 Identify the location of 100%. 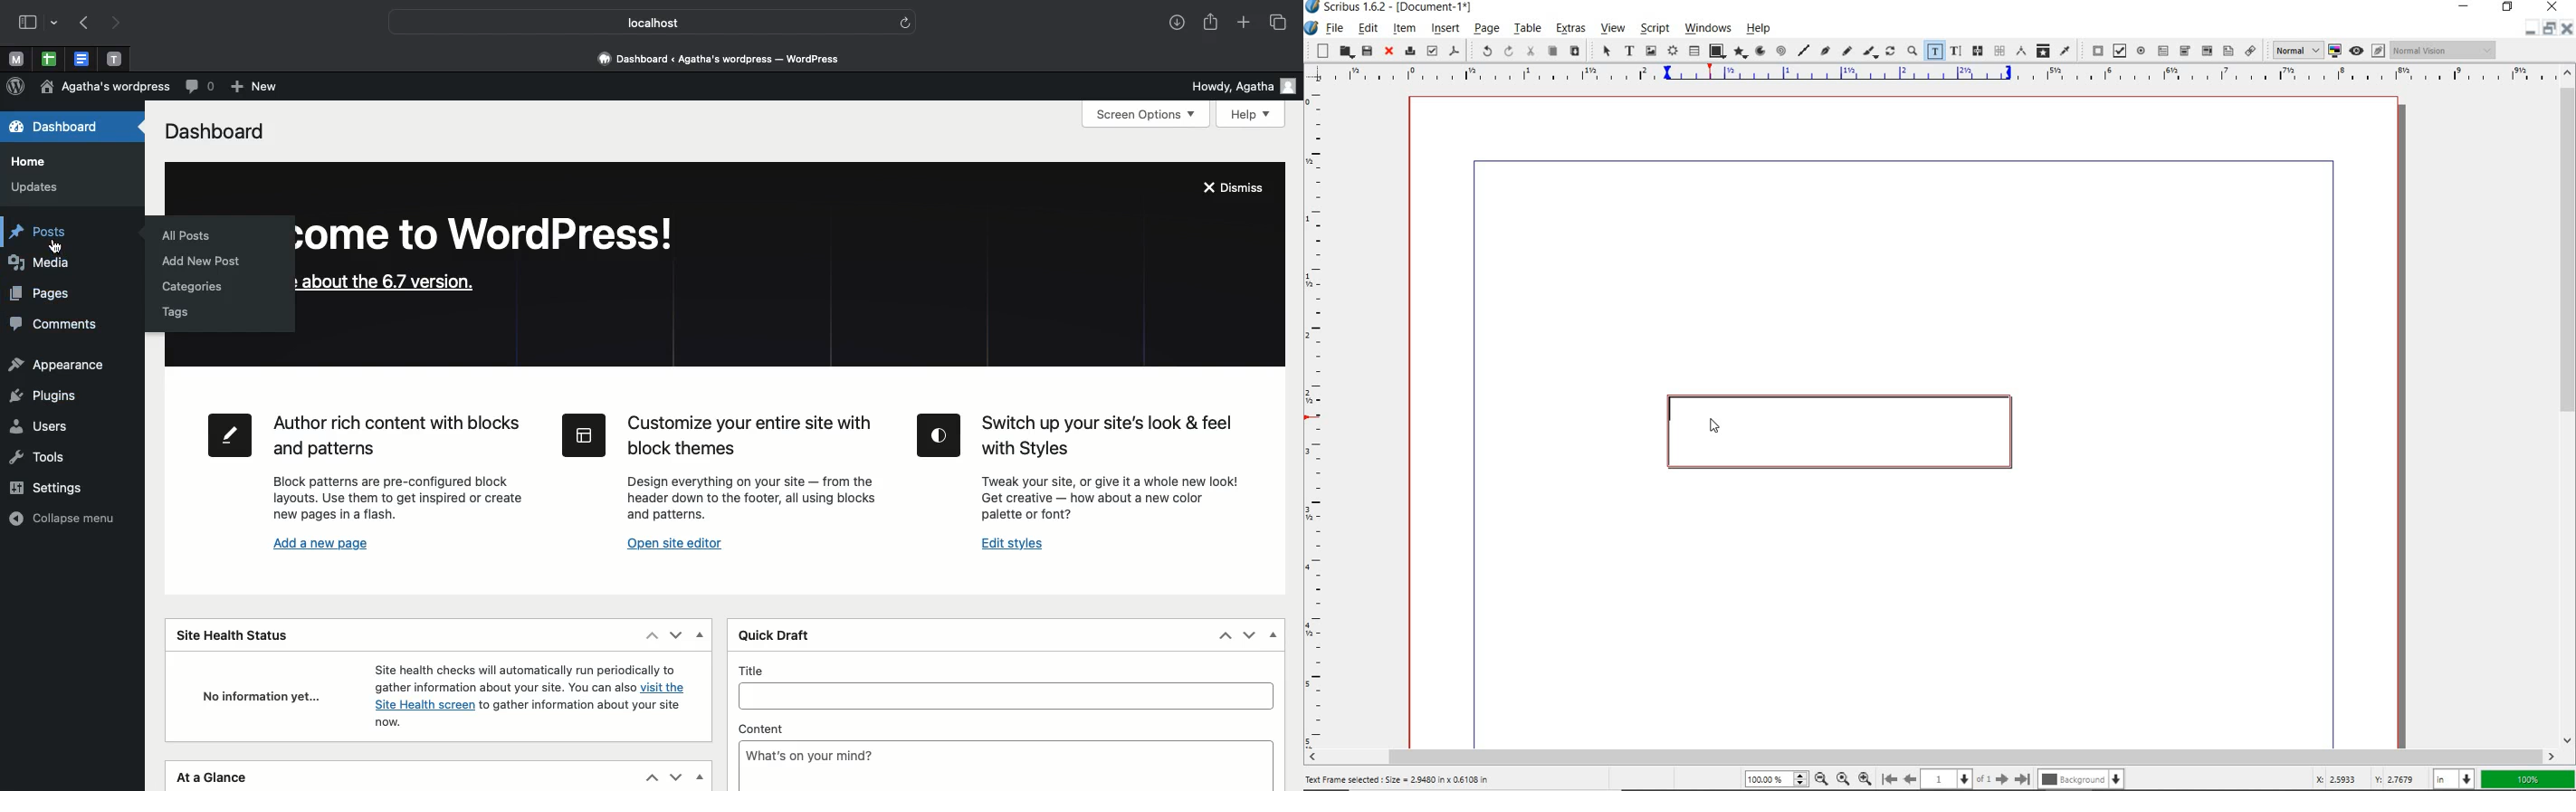
(2529, 780).